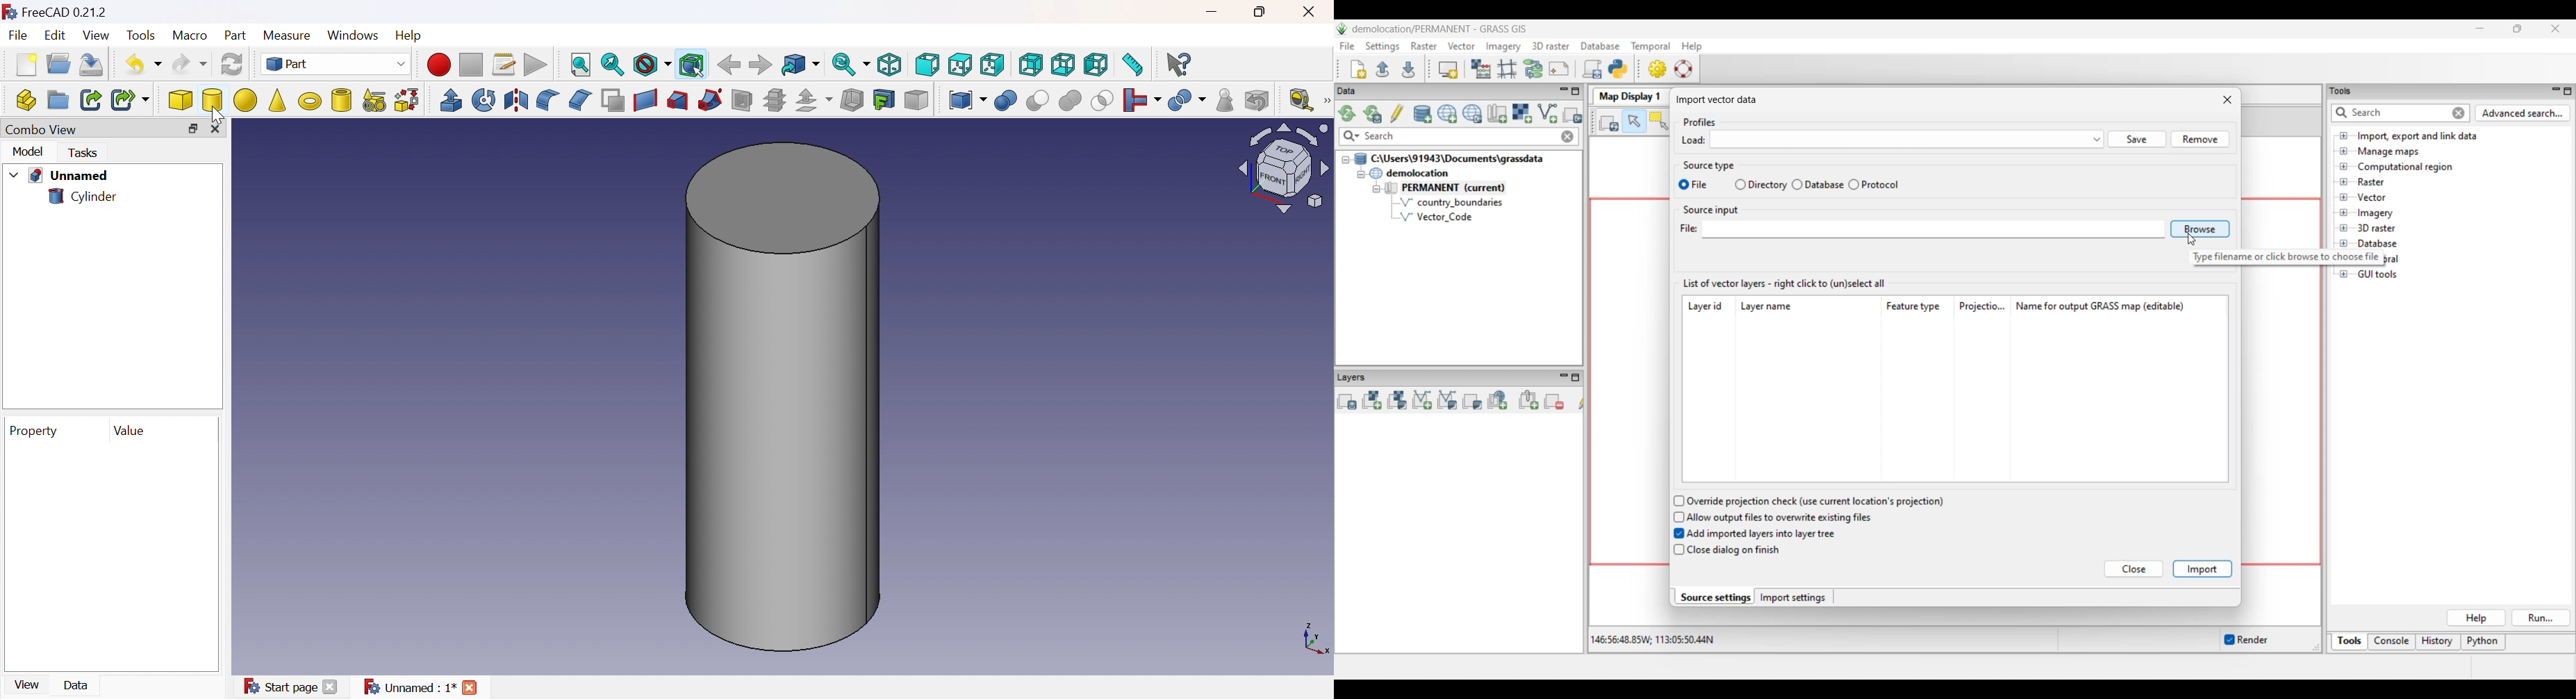  What do you see at coordinates (354, 35) in the screenshot?
I see `Windows` at bounding box center [354, 35].